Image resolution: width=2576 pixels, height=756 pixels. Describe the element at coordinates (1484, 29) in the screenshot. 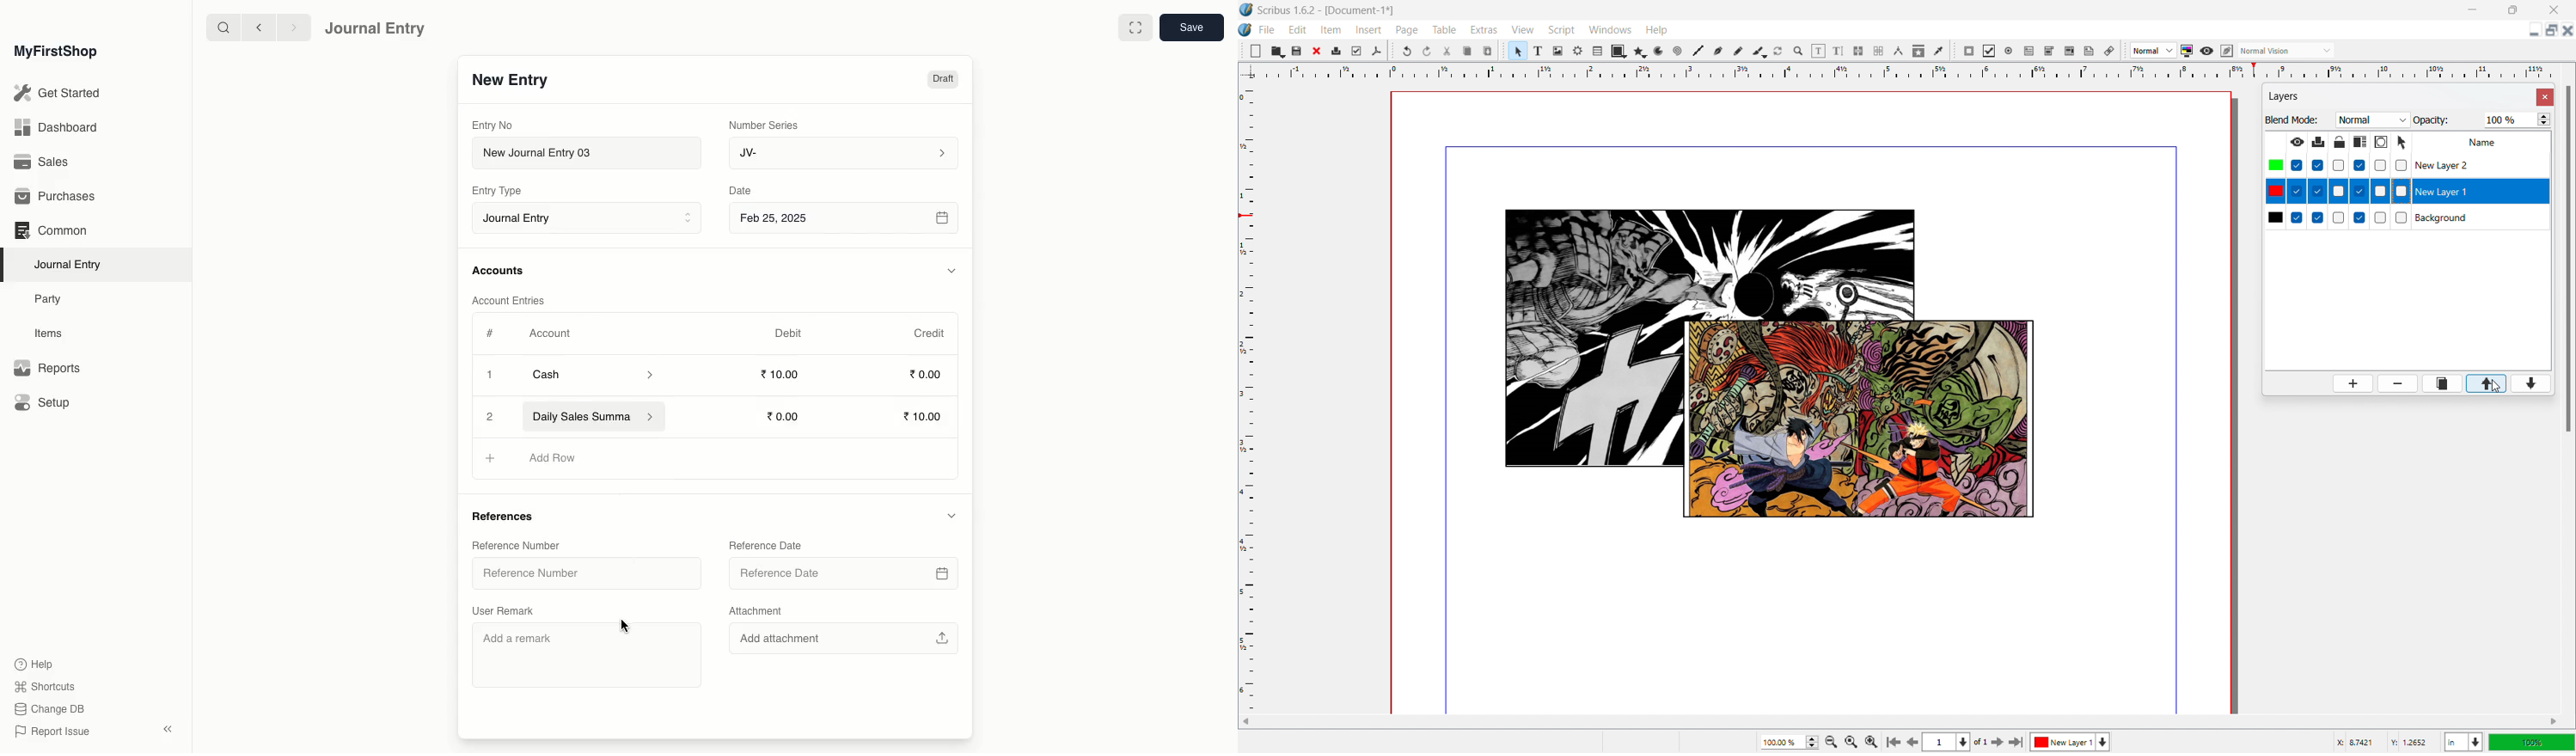

I see `extras` at that location.